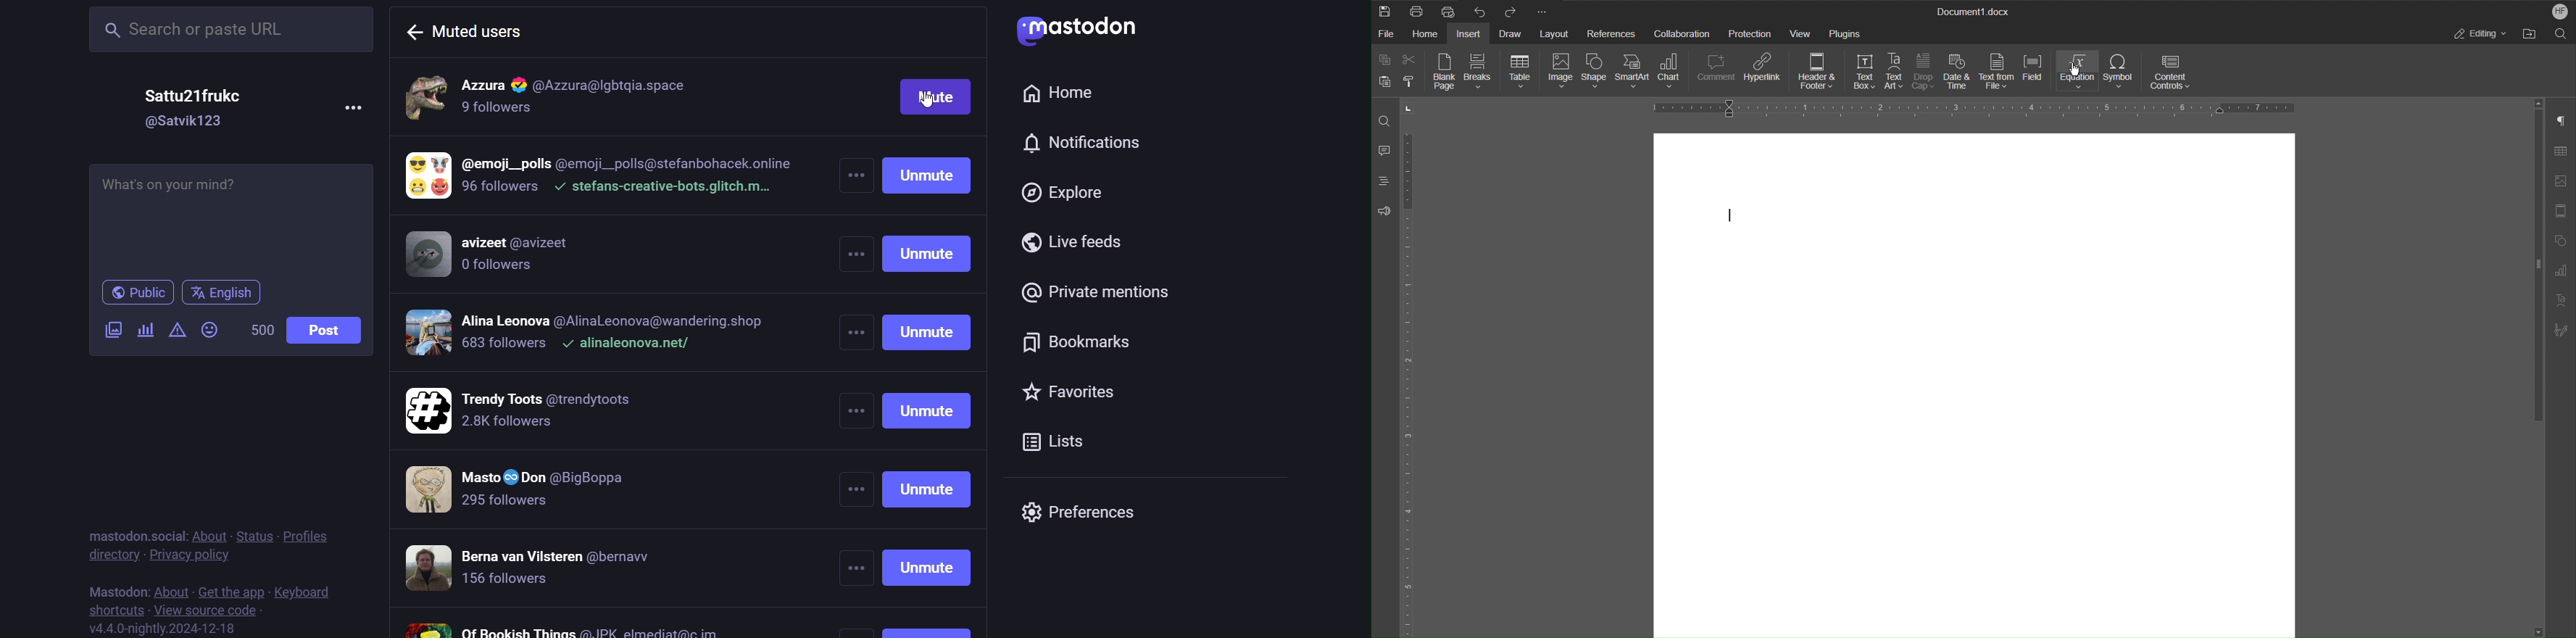 This screenshot has width=2576, height=644. Describe the element at coordinates (597, 99) in the screenshot. I see `muted user 1` at that location.